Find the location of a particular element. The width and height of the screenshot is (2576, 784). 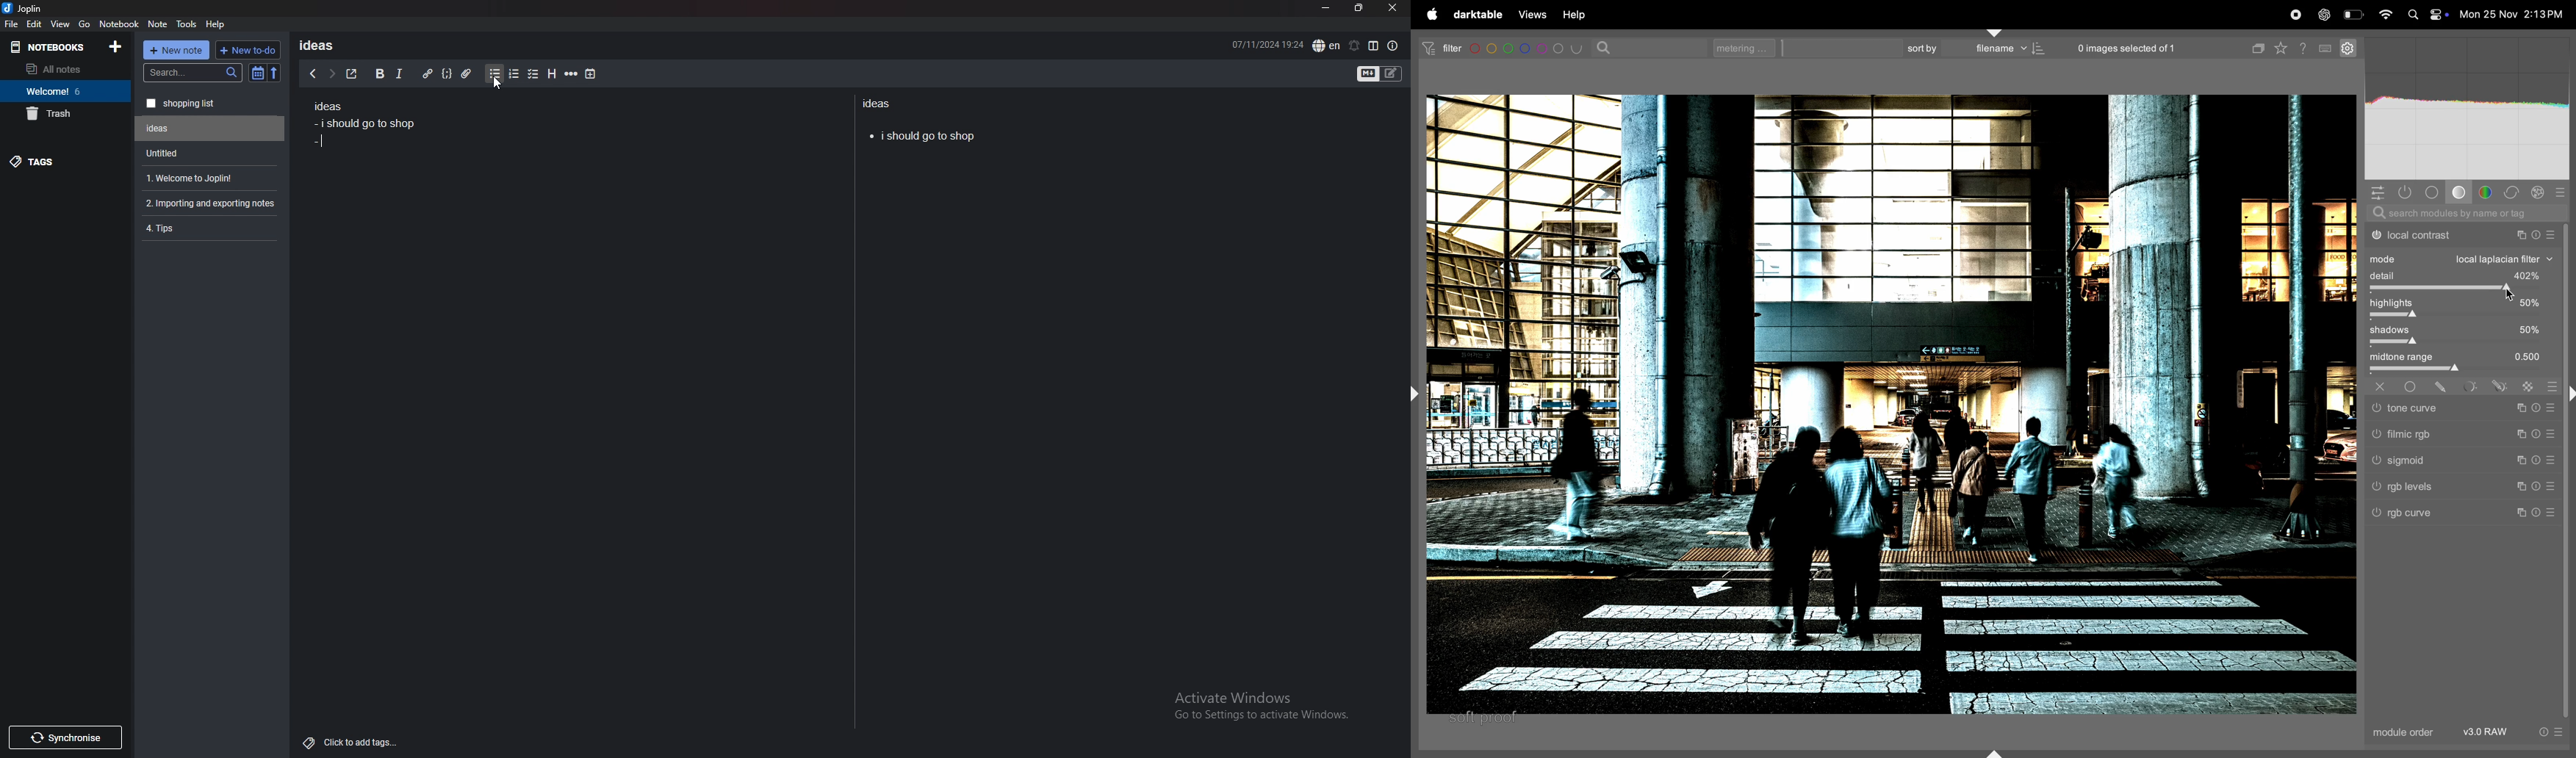

darktable is located at coordinates (1477, 15).